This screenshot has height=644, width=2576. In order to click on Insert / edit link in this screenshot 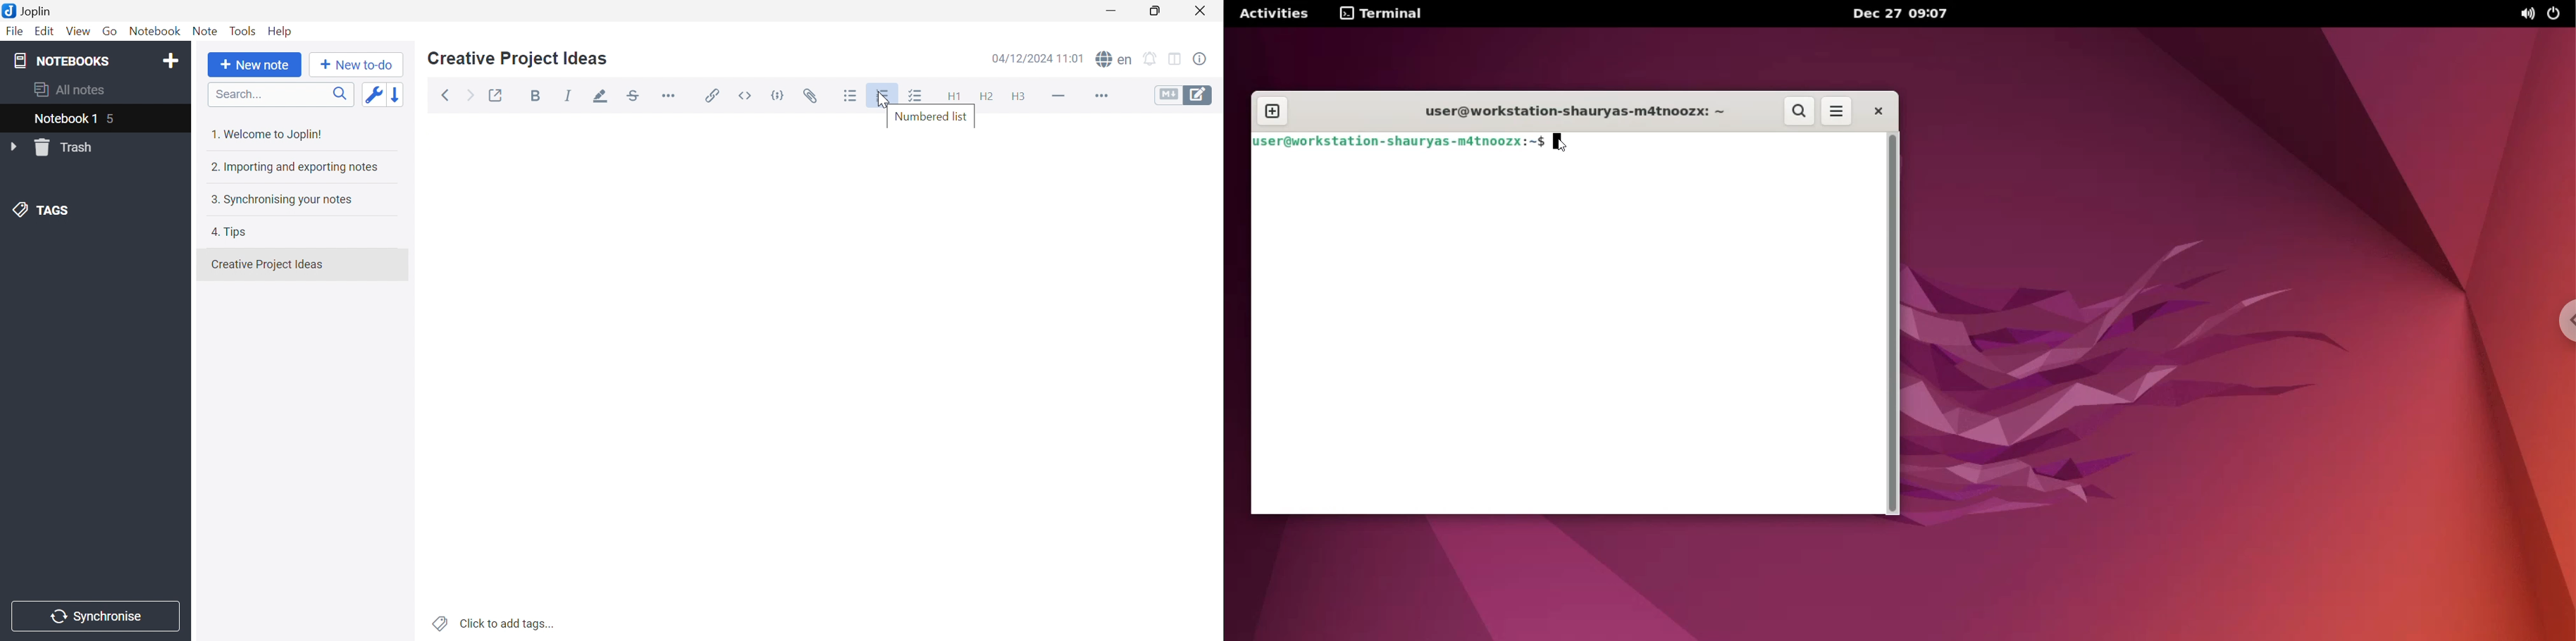, I will do `click(713, 95)`.